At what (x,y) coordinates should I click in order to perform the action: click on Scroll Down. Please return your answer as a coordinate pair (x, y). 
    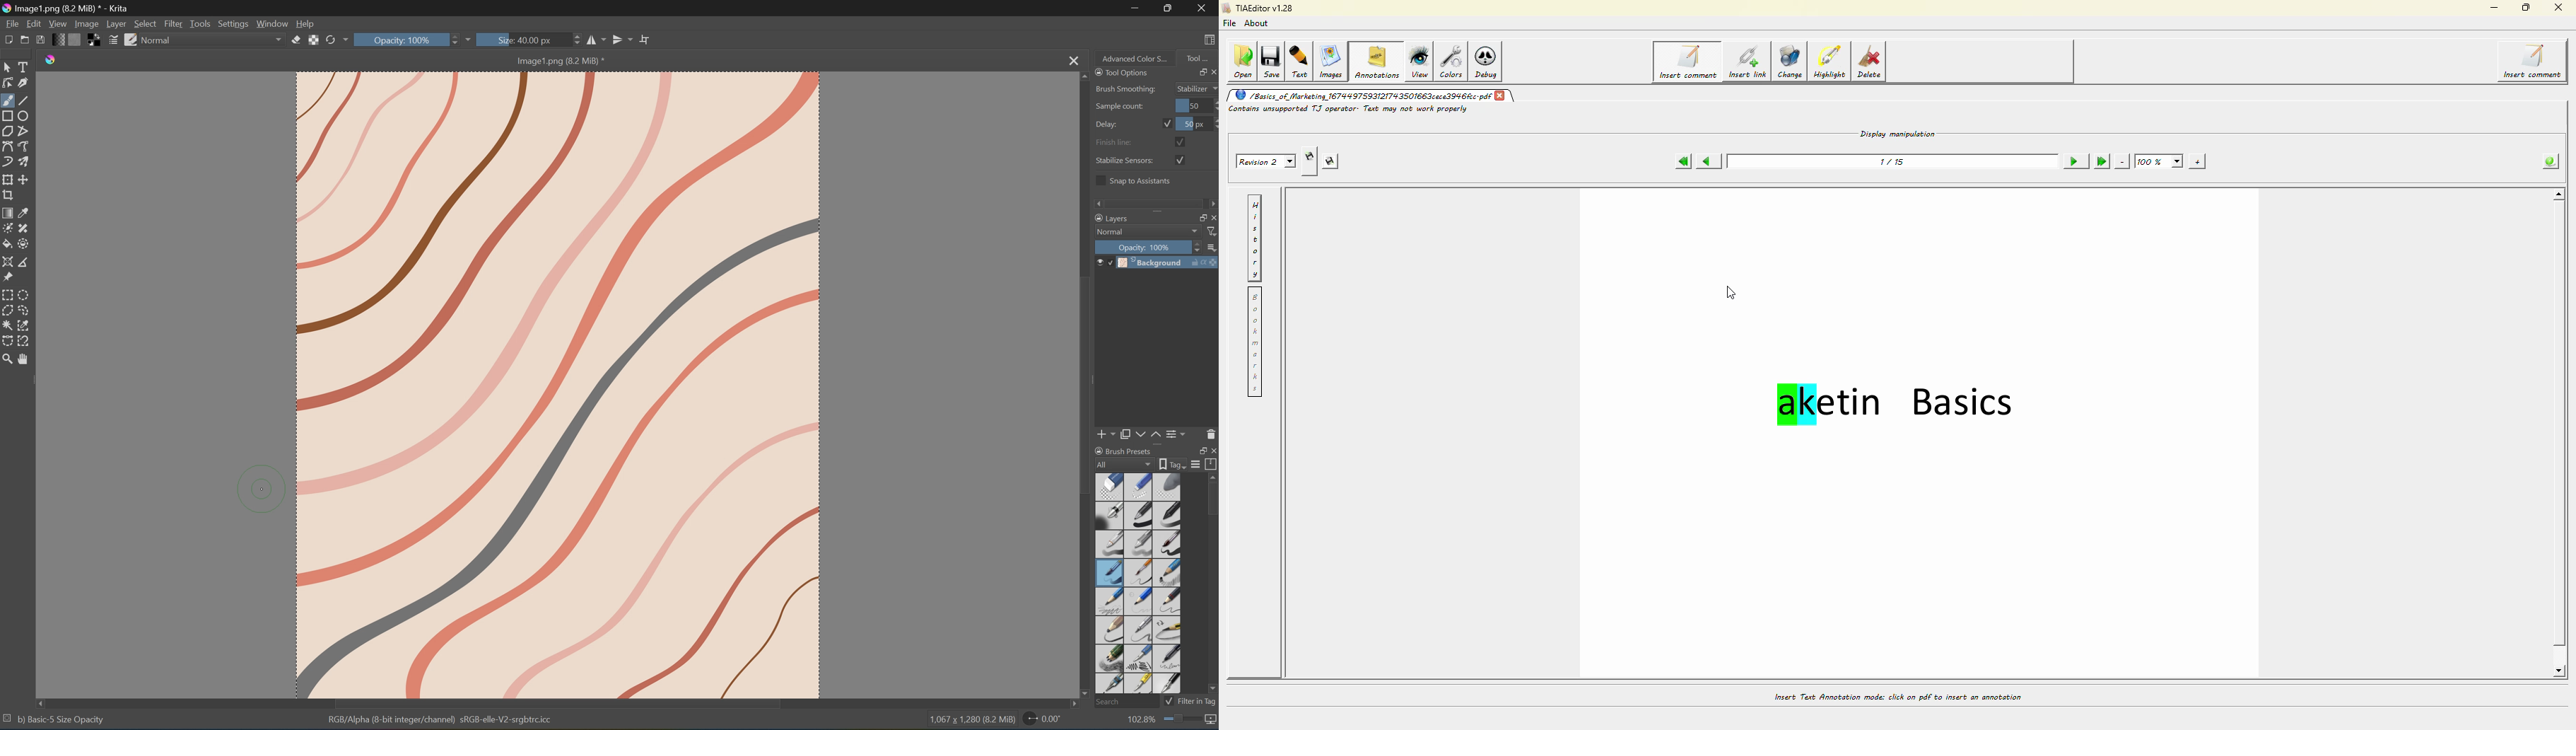
    Looking at the image, I should click on (1084, 691).